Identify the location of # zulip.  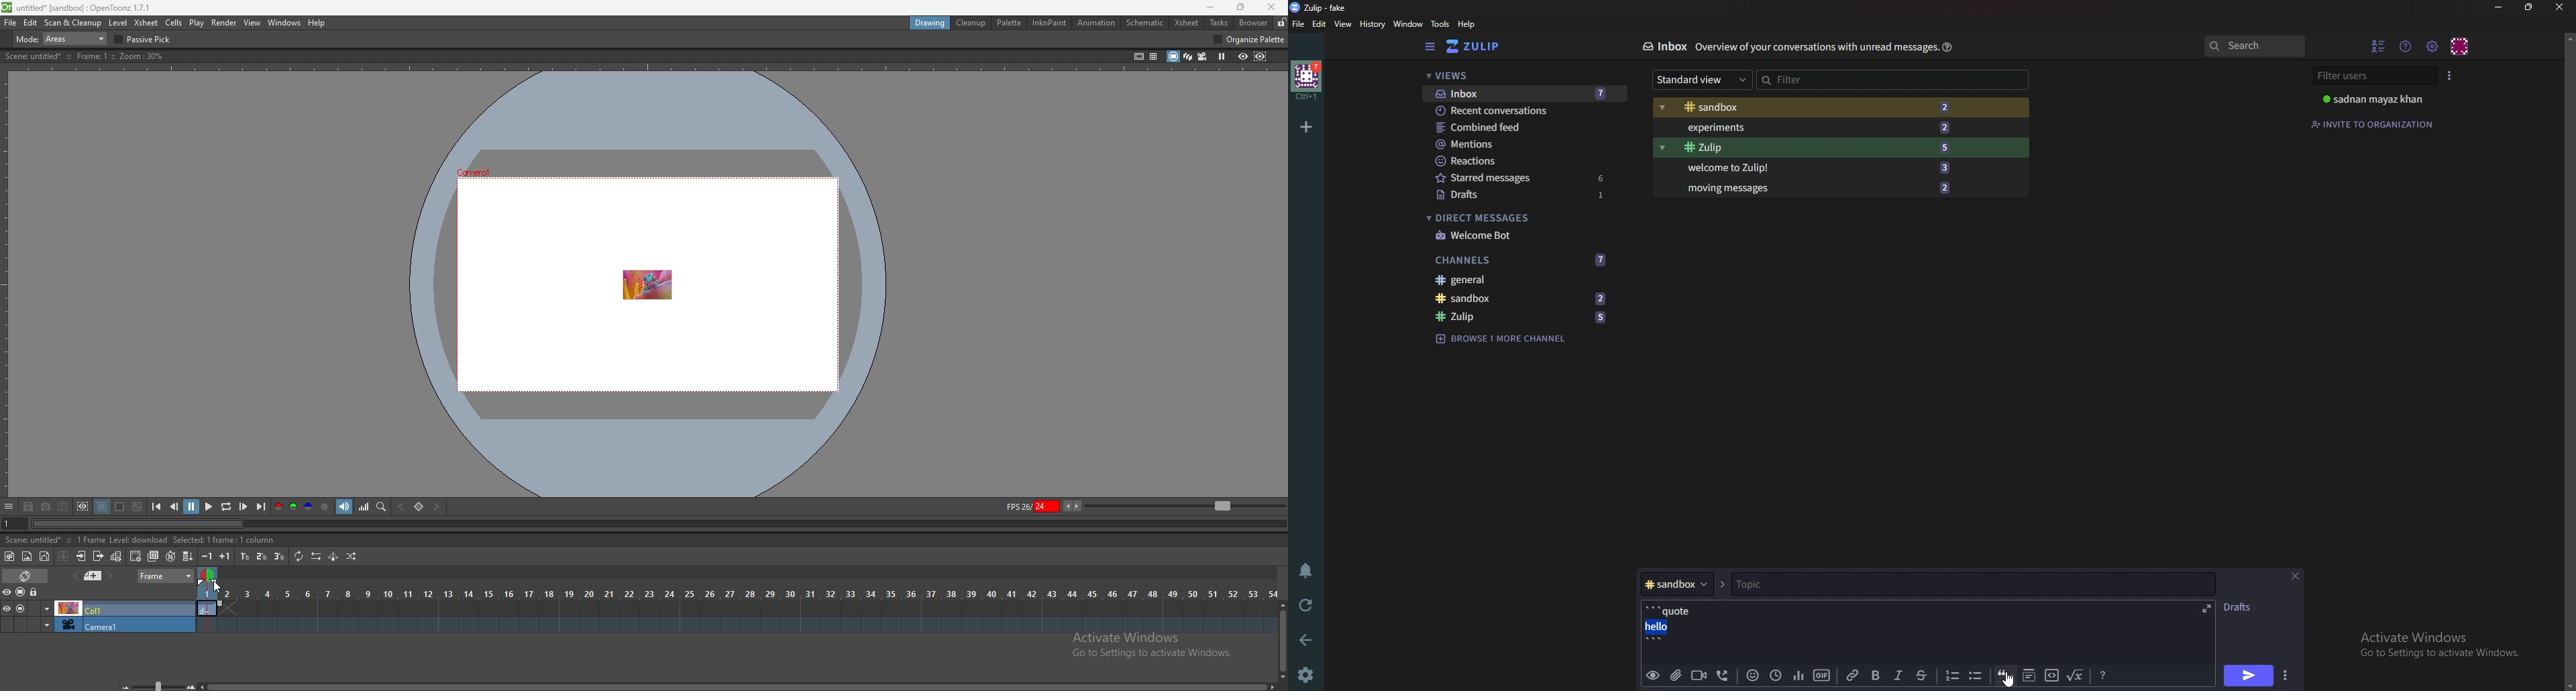
(1482, 316).